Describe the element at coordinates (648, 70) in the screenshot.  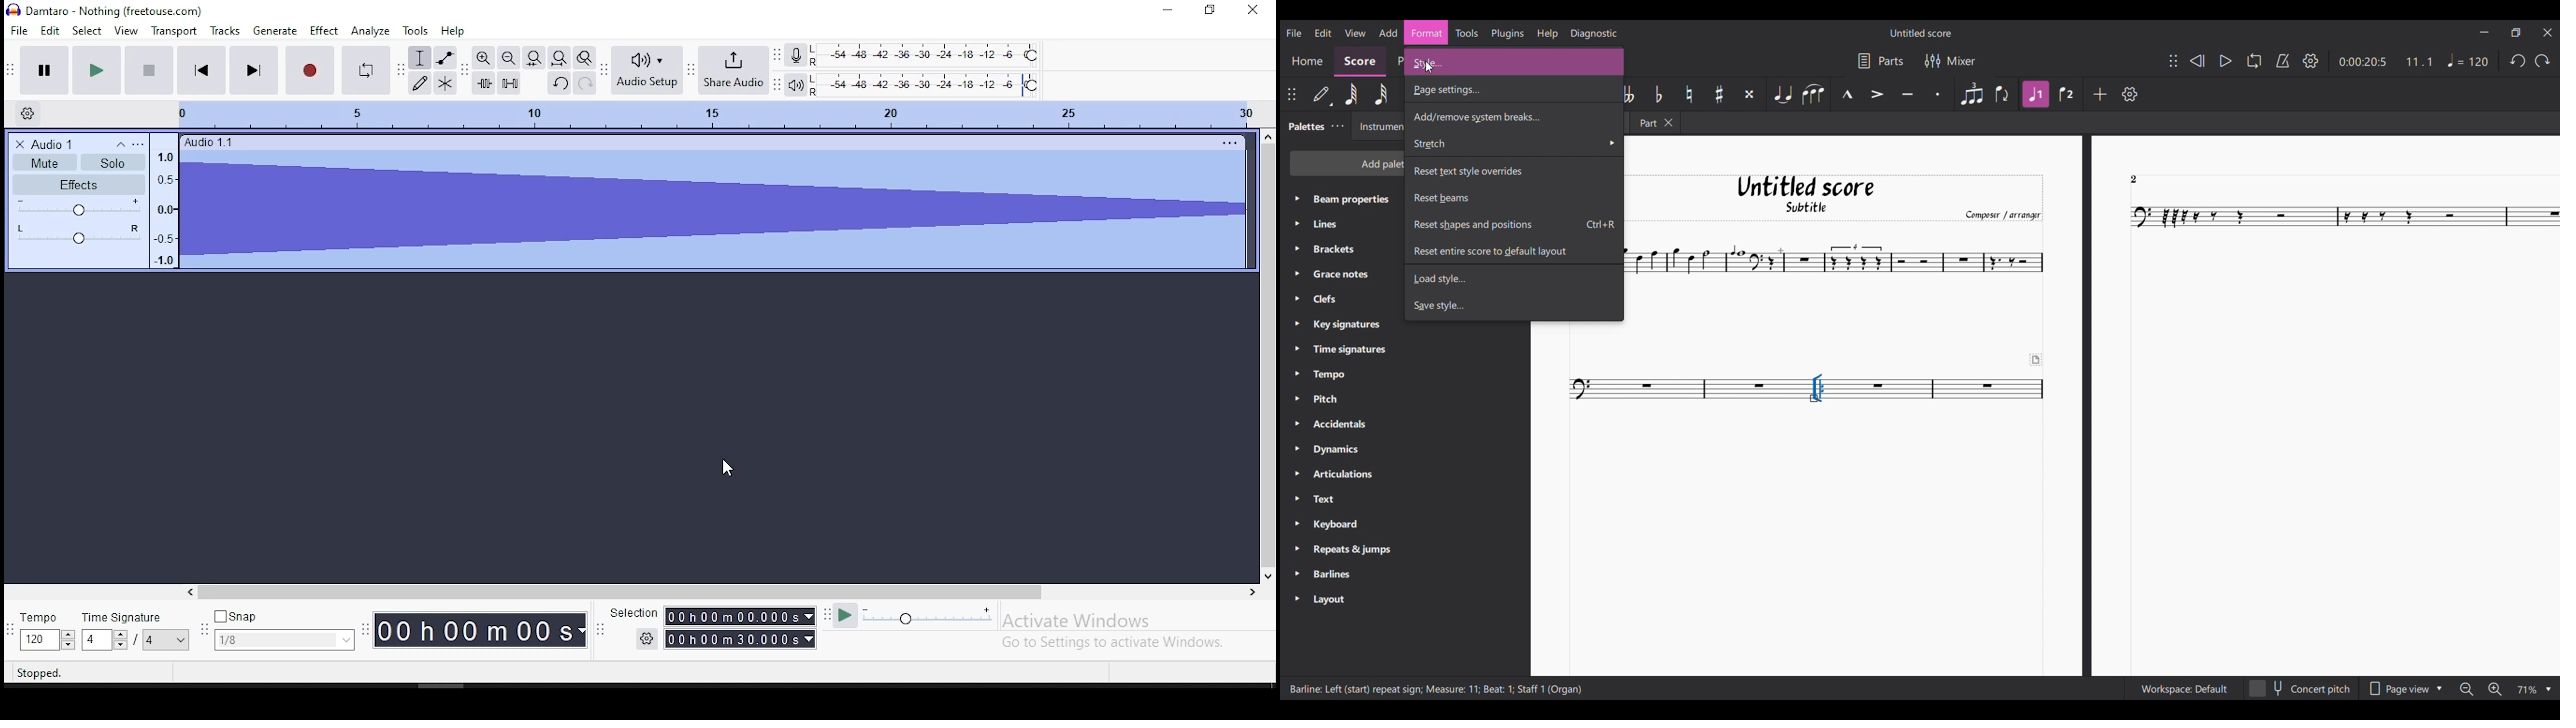
I see `audio setup` at that location.